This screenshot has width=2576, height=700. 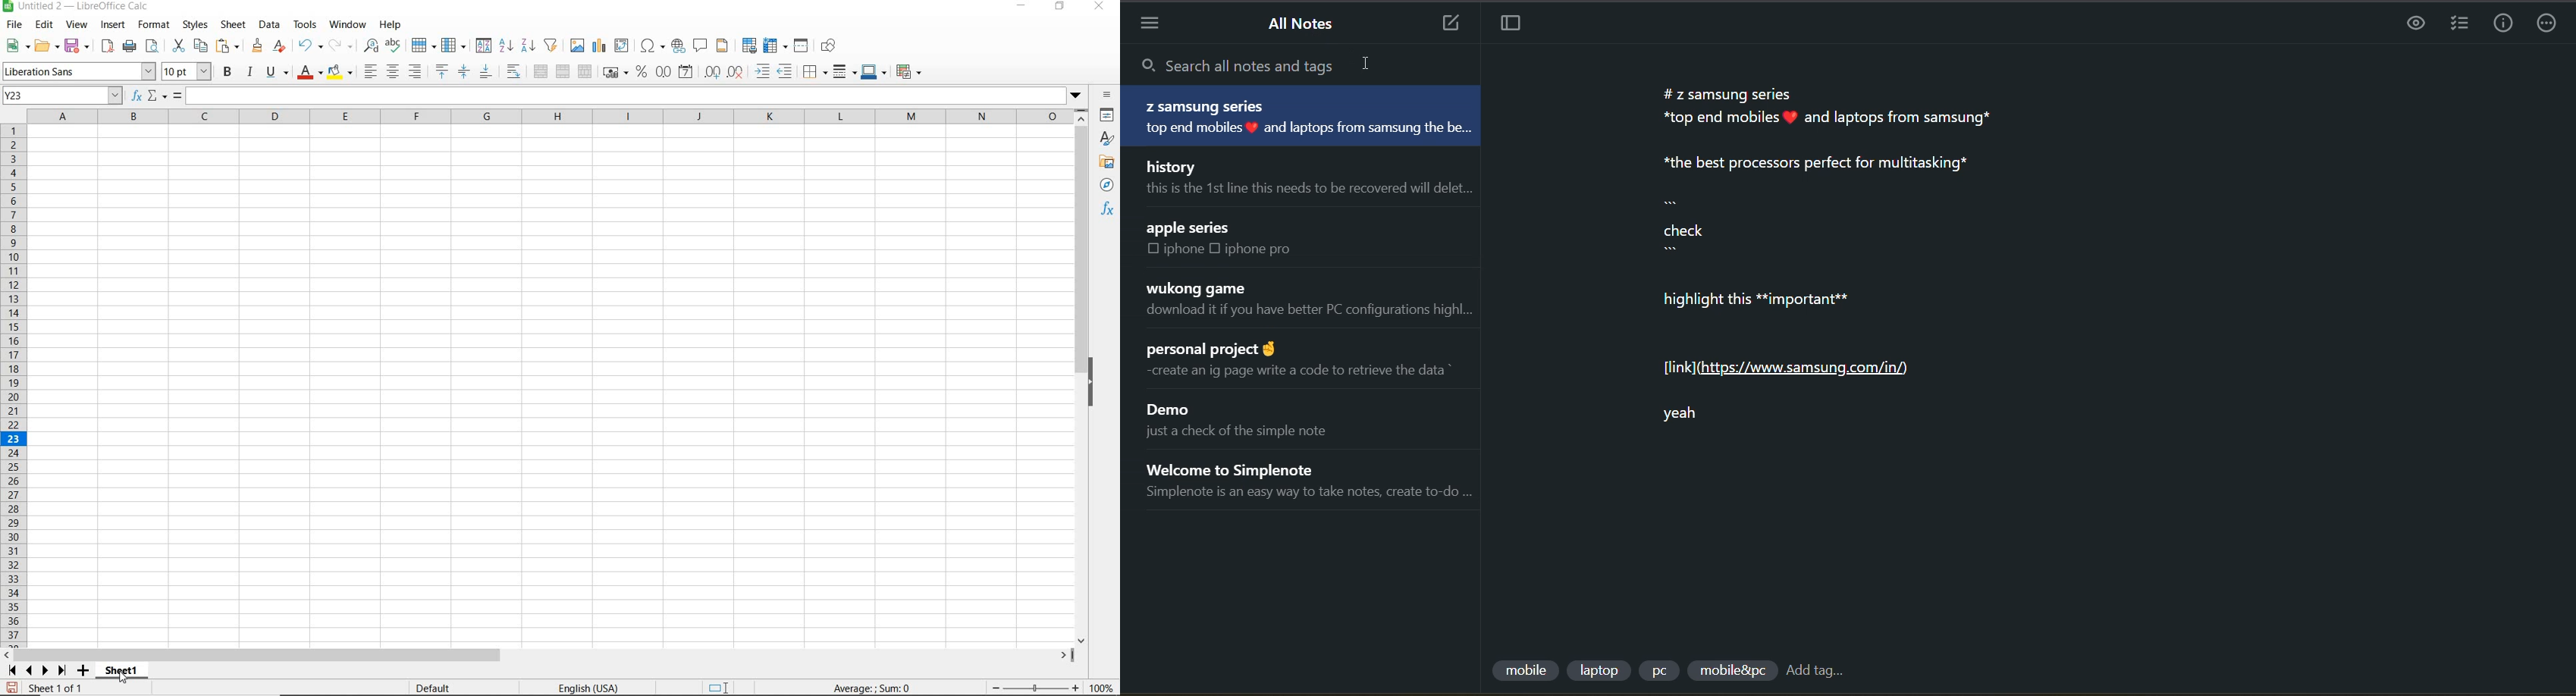 I want to click on INSERT CHART, so click(x=599, y=46).